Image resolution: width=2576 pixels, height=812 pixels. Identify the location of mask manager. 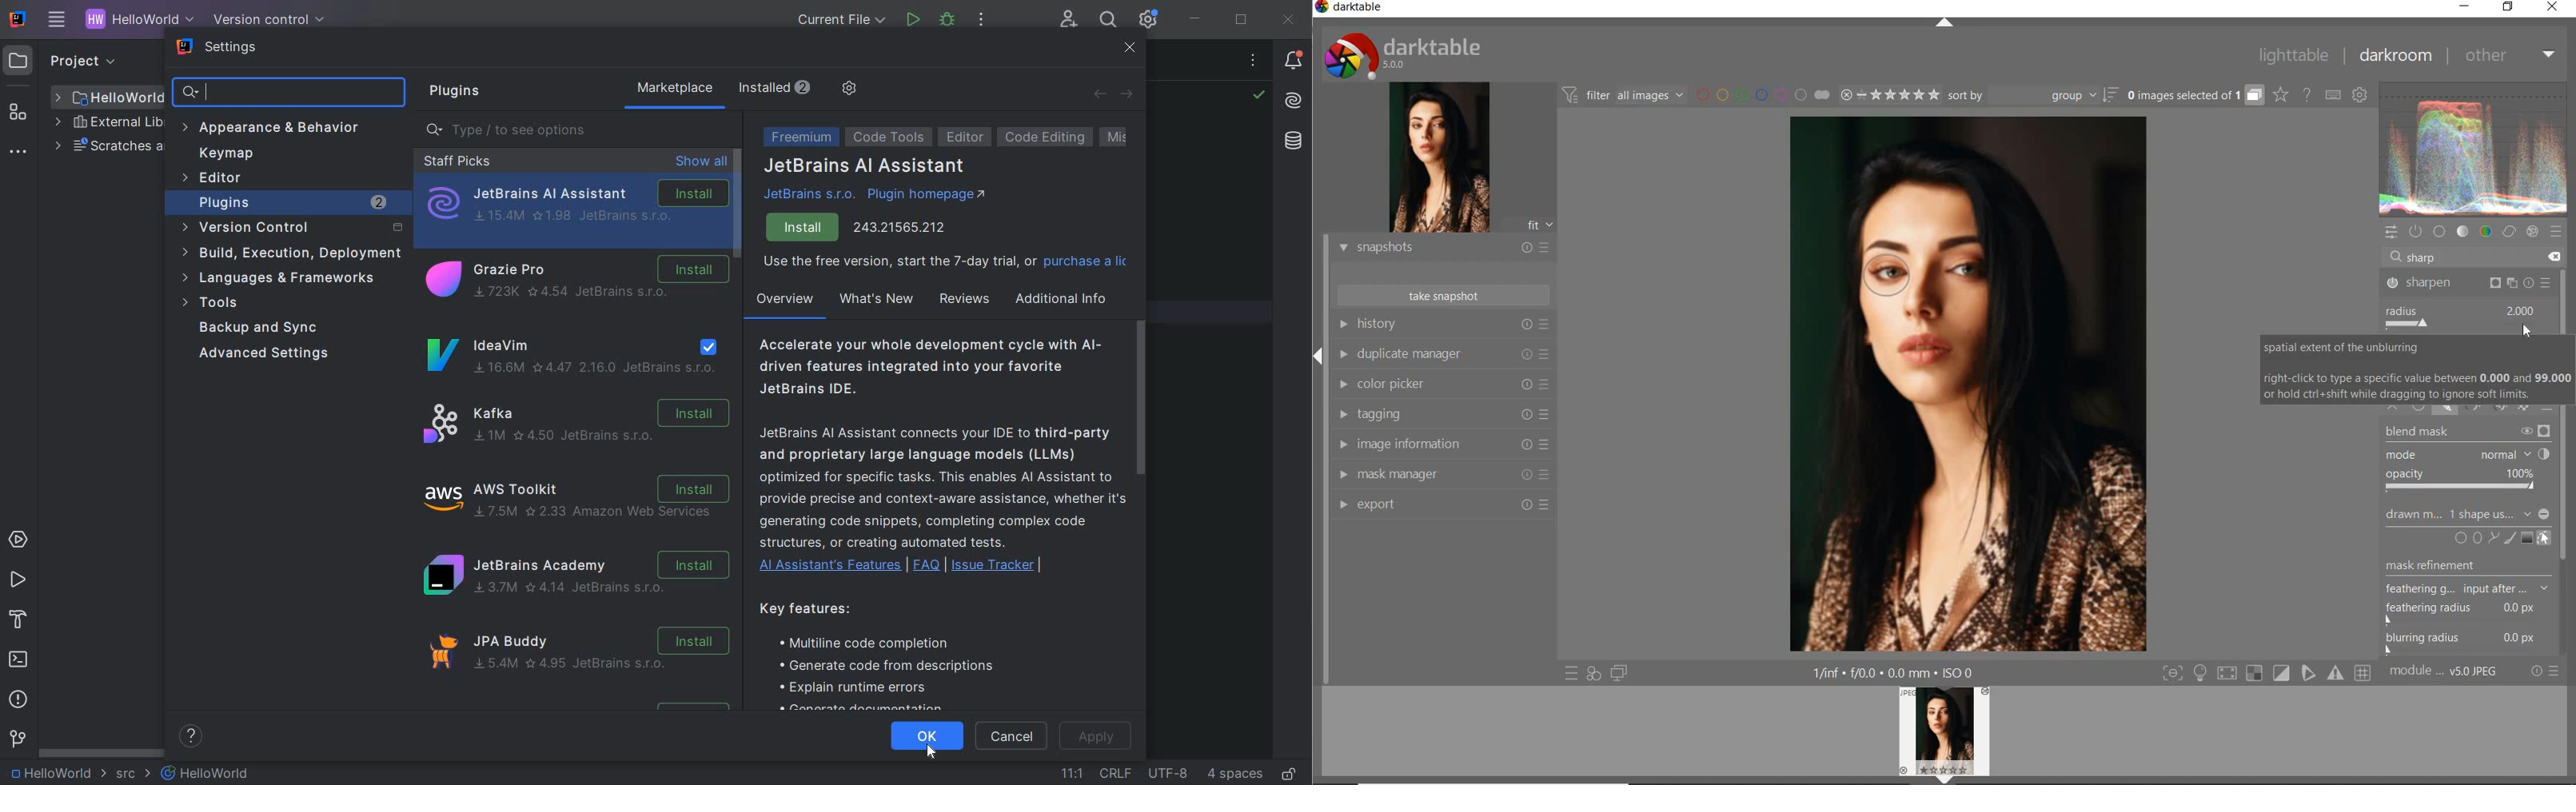
(1442, 474).